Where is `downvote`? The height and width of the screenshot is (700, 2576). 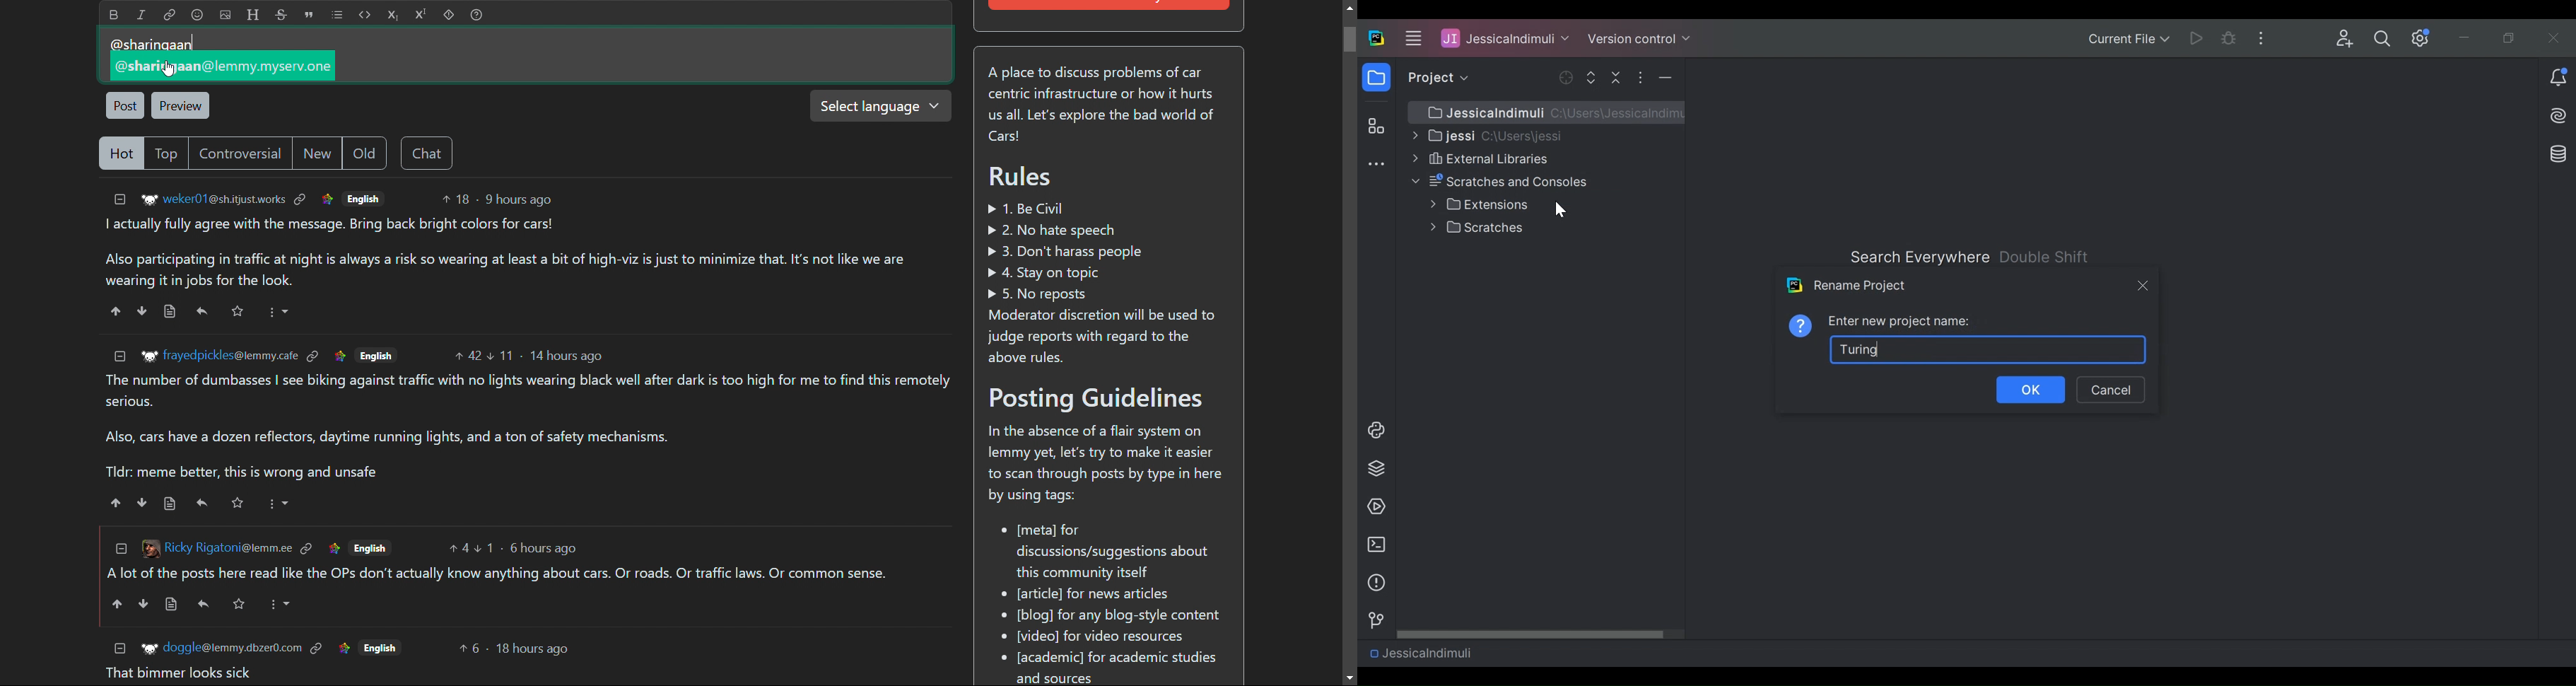 downvote is located at coordinates (143, 502).